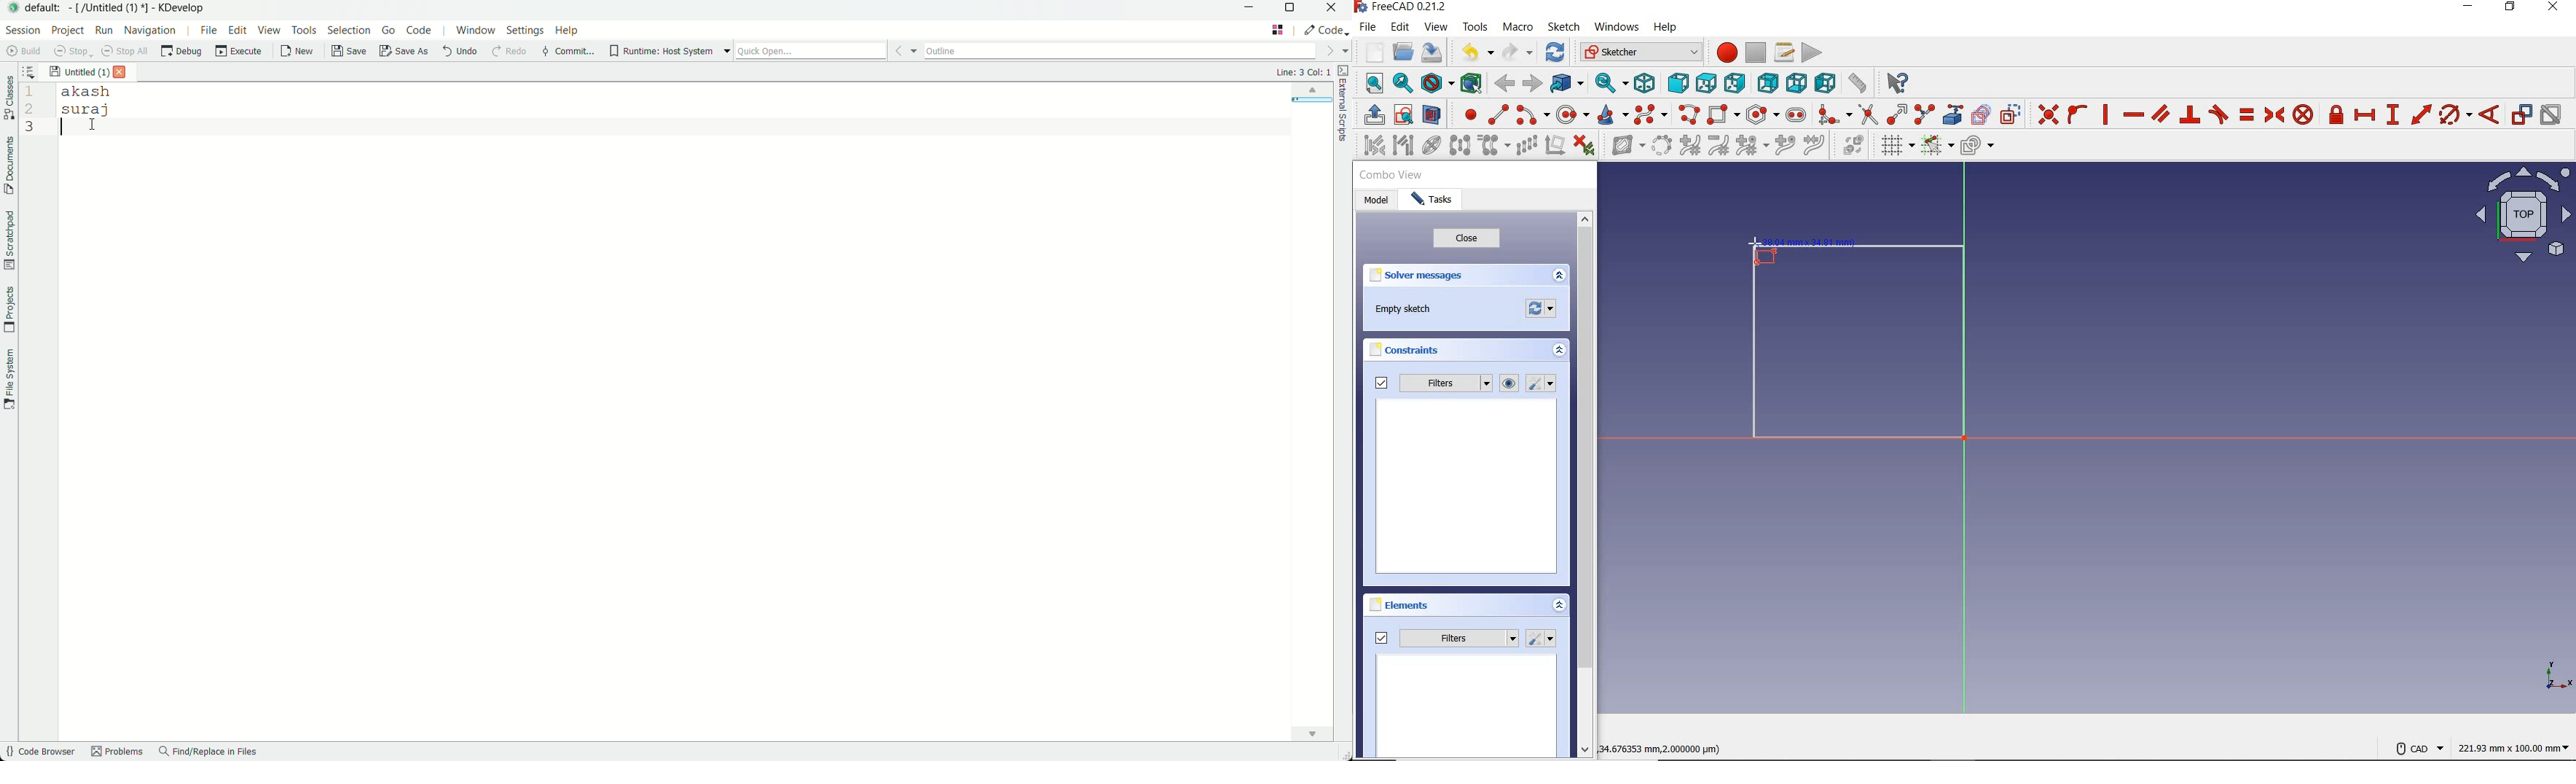 The image size is (2576, 784). What do you see at coordinates (1572, 116) in the screenshot?
I see `create circle` at bounding box center [1572, 116].